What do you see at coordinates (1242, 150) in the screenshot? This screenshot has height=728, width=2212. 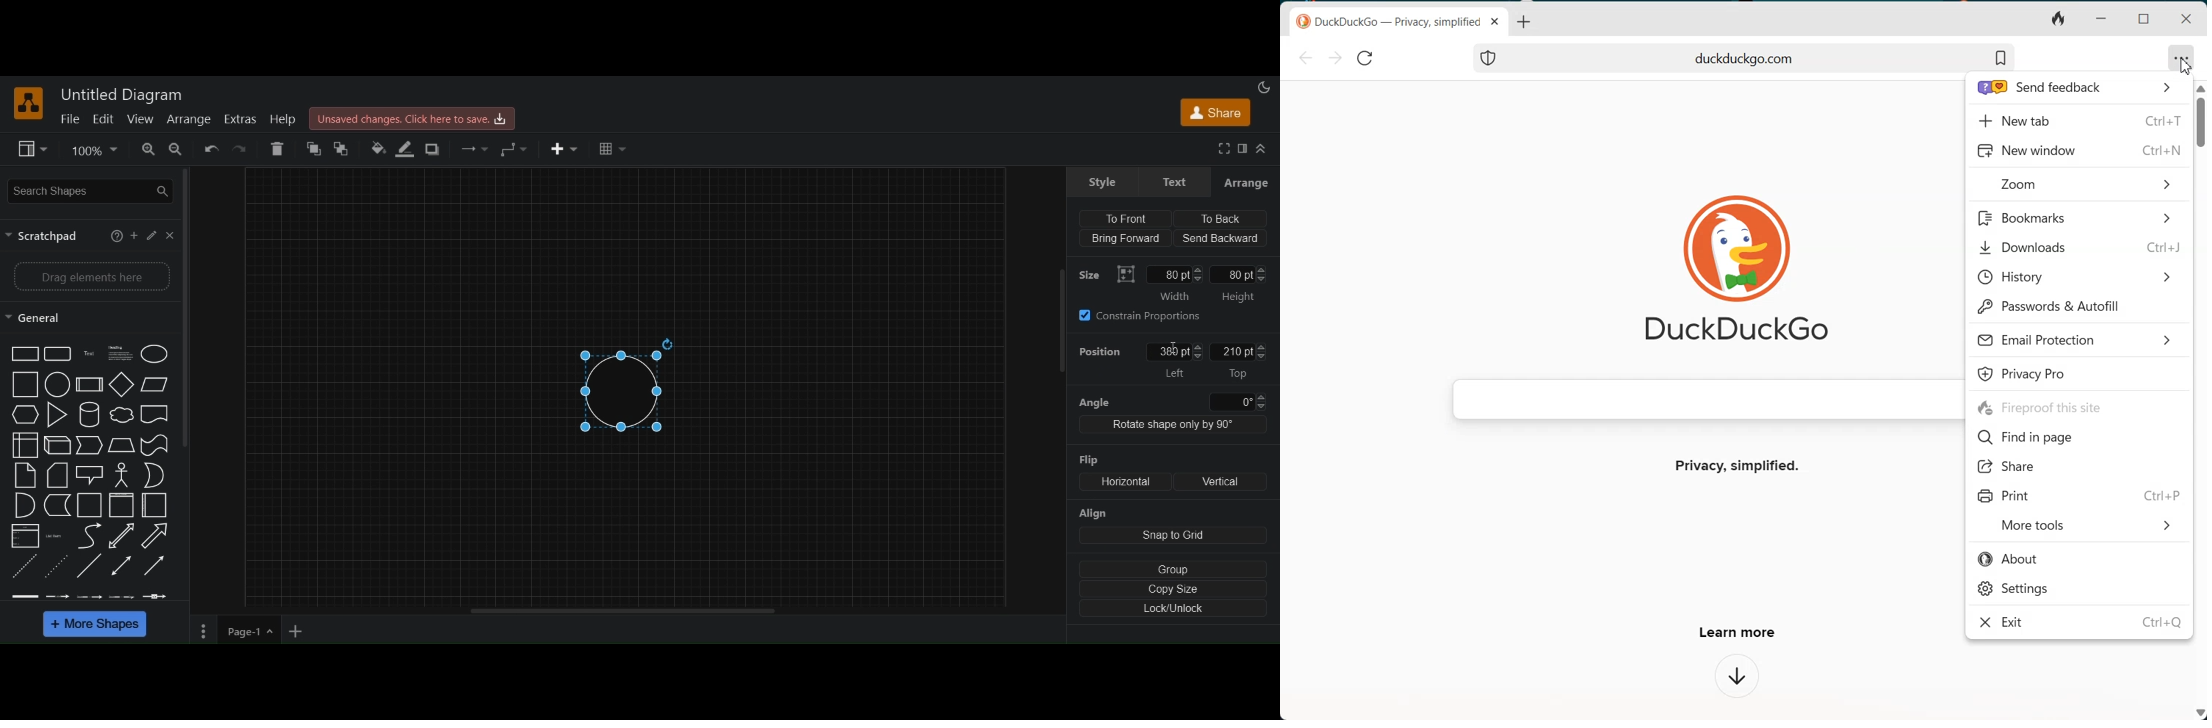 I see `format` at bounding box center [1242, 150].